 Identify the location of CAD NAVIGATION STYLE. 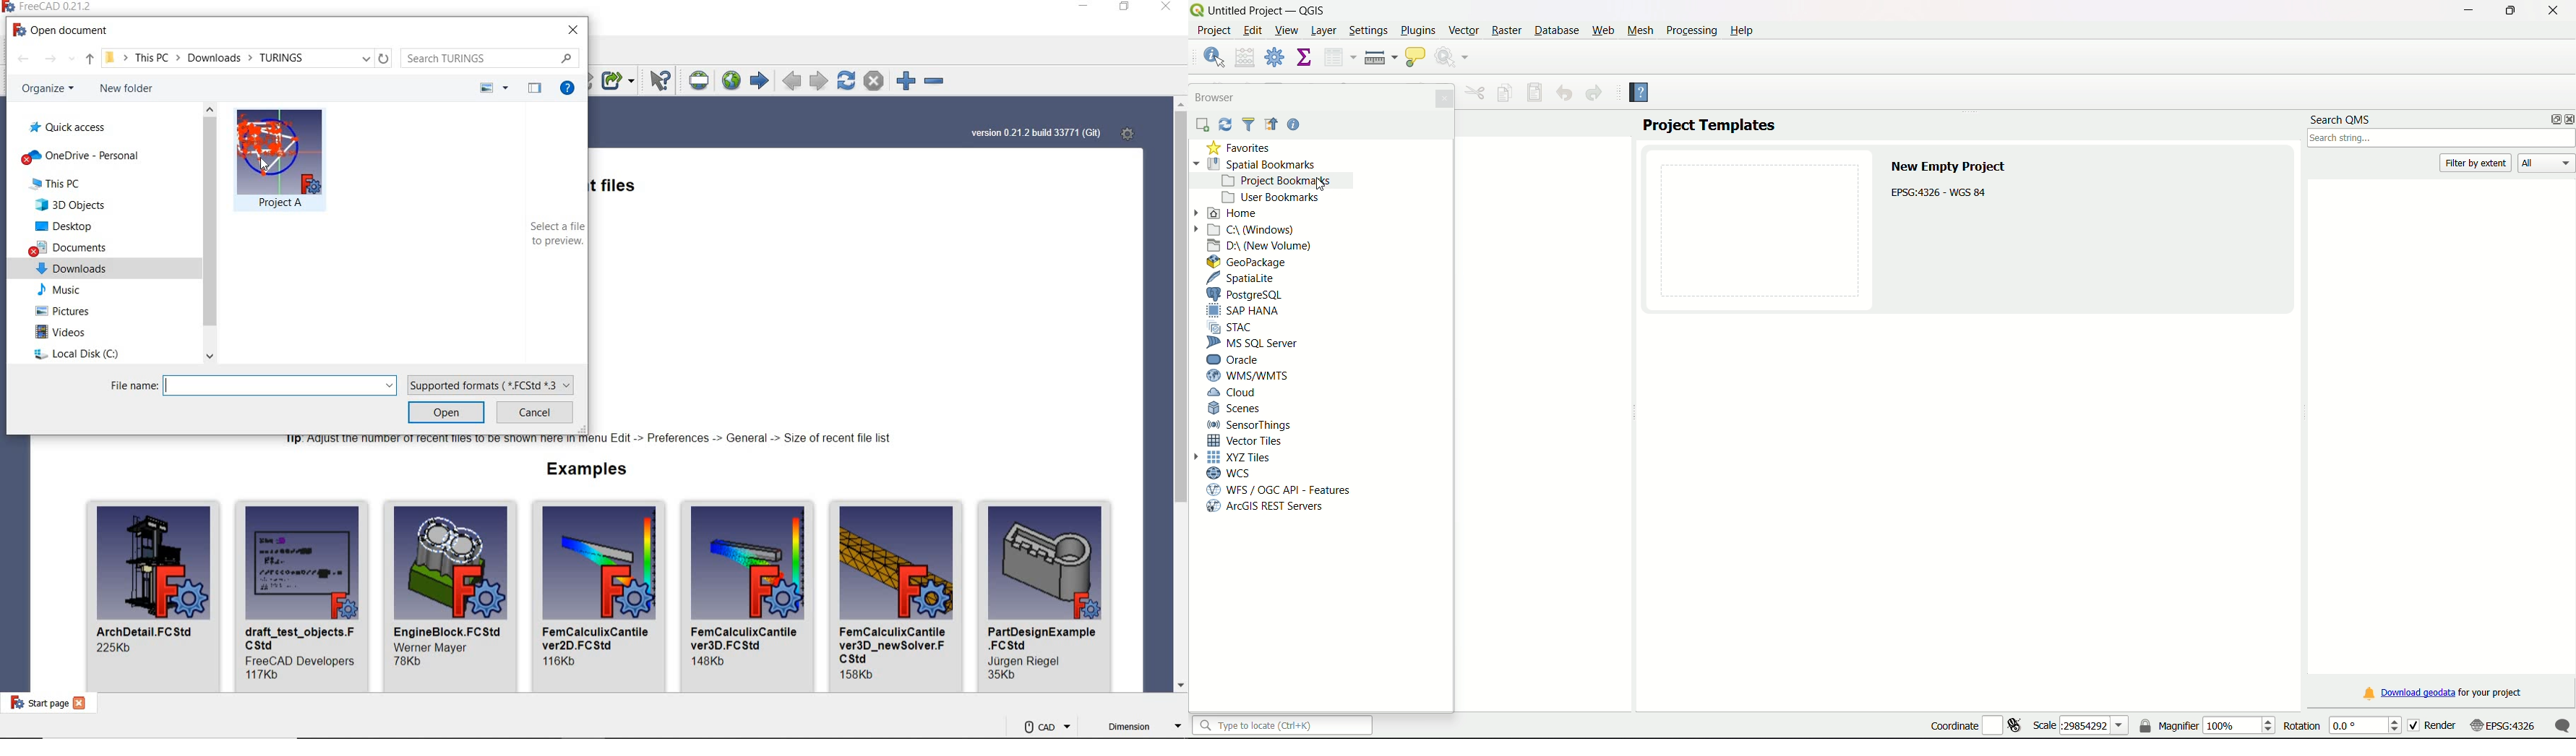
(1046, 726).